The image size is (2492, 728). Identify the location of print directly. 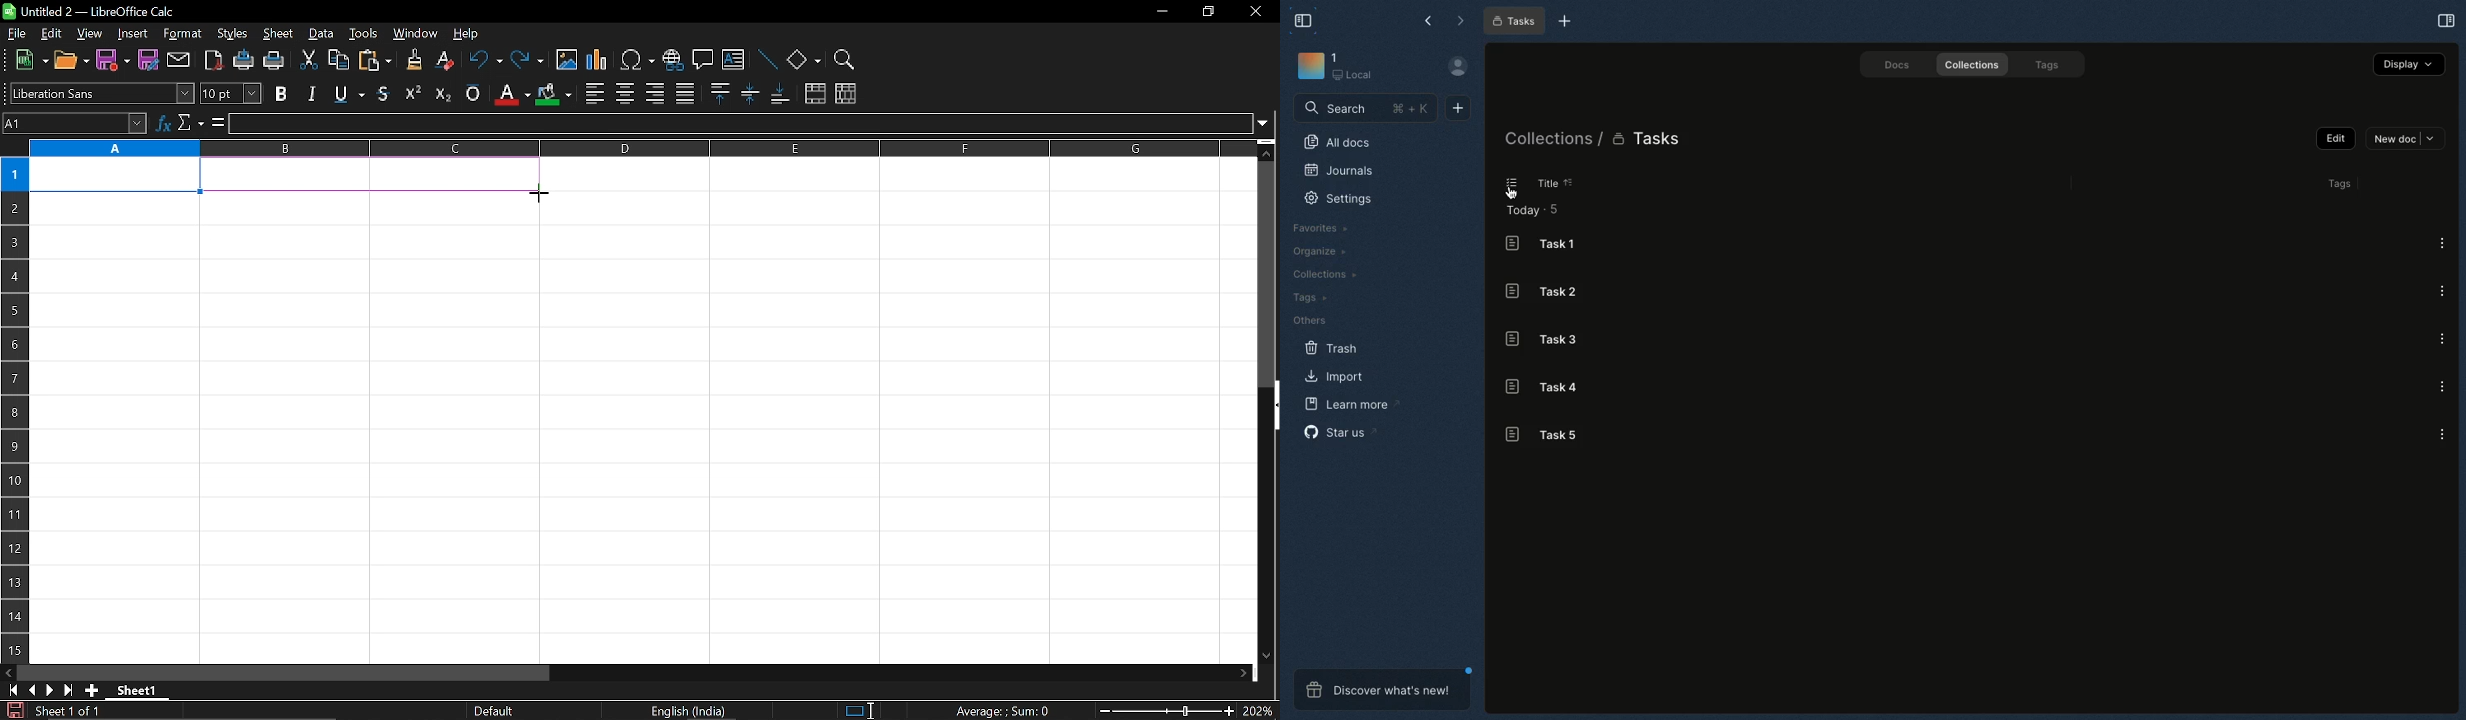
(242, 61).